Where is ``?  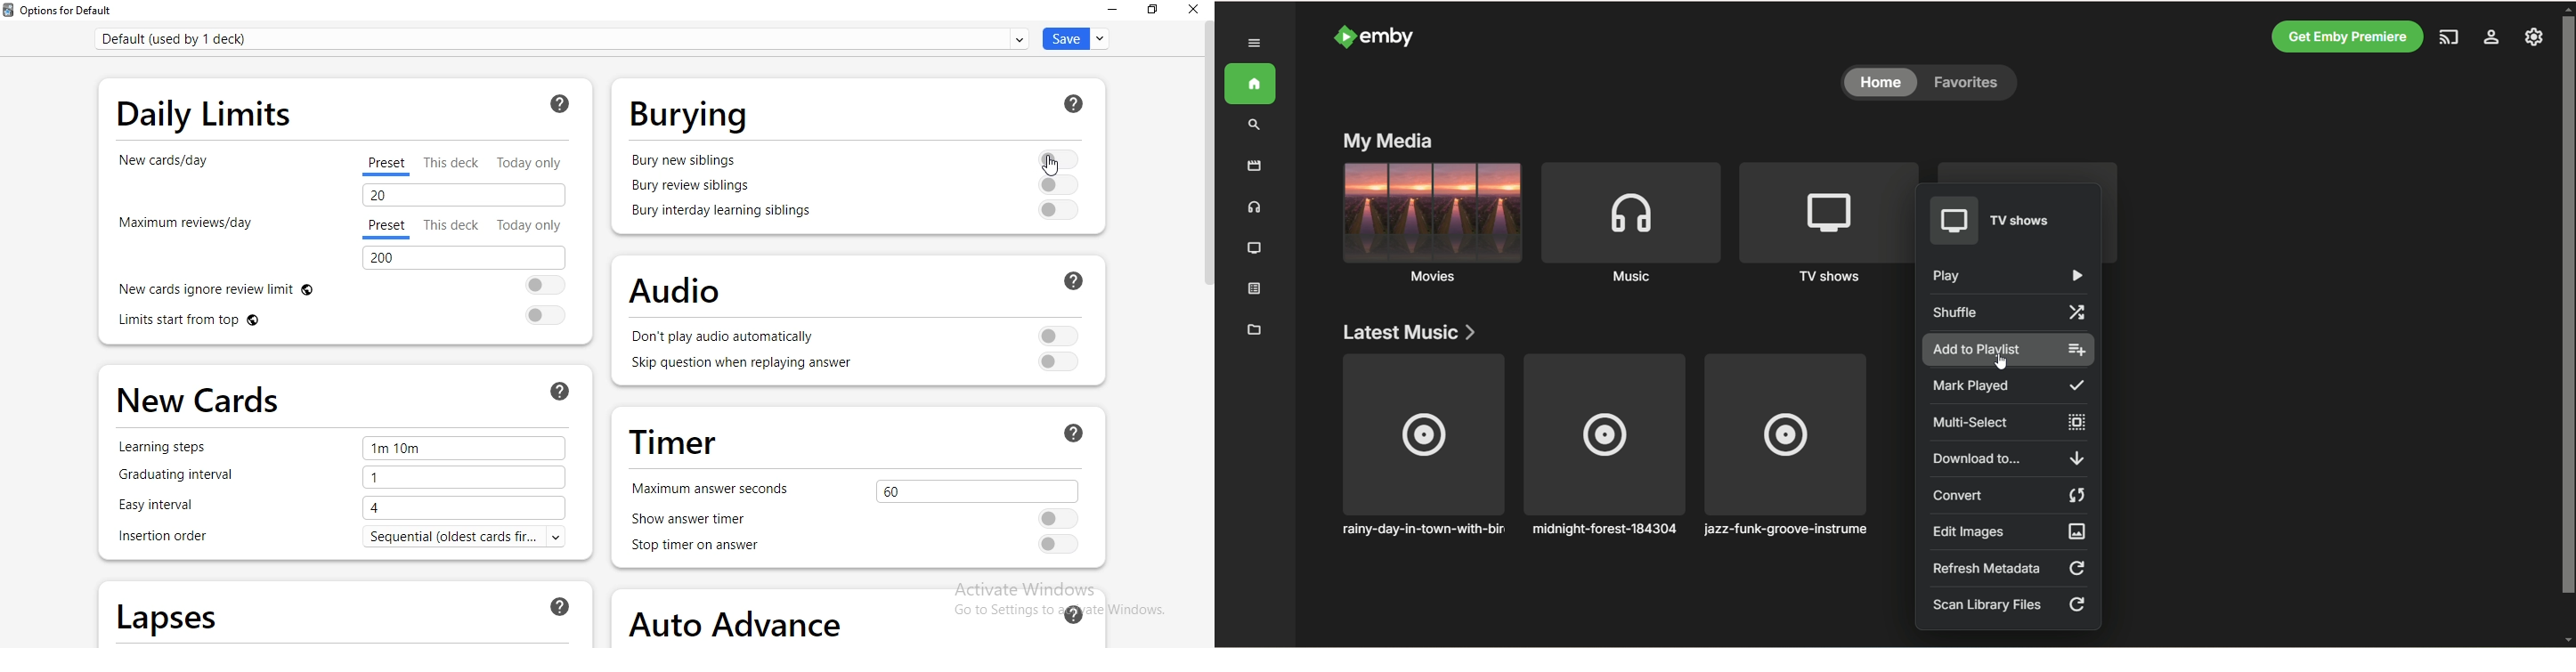  is located at coordinates (1075, 103).